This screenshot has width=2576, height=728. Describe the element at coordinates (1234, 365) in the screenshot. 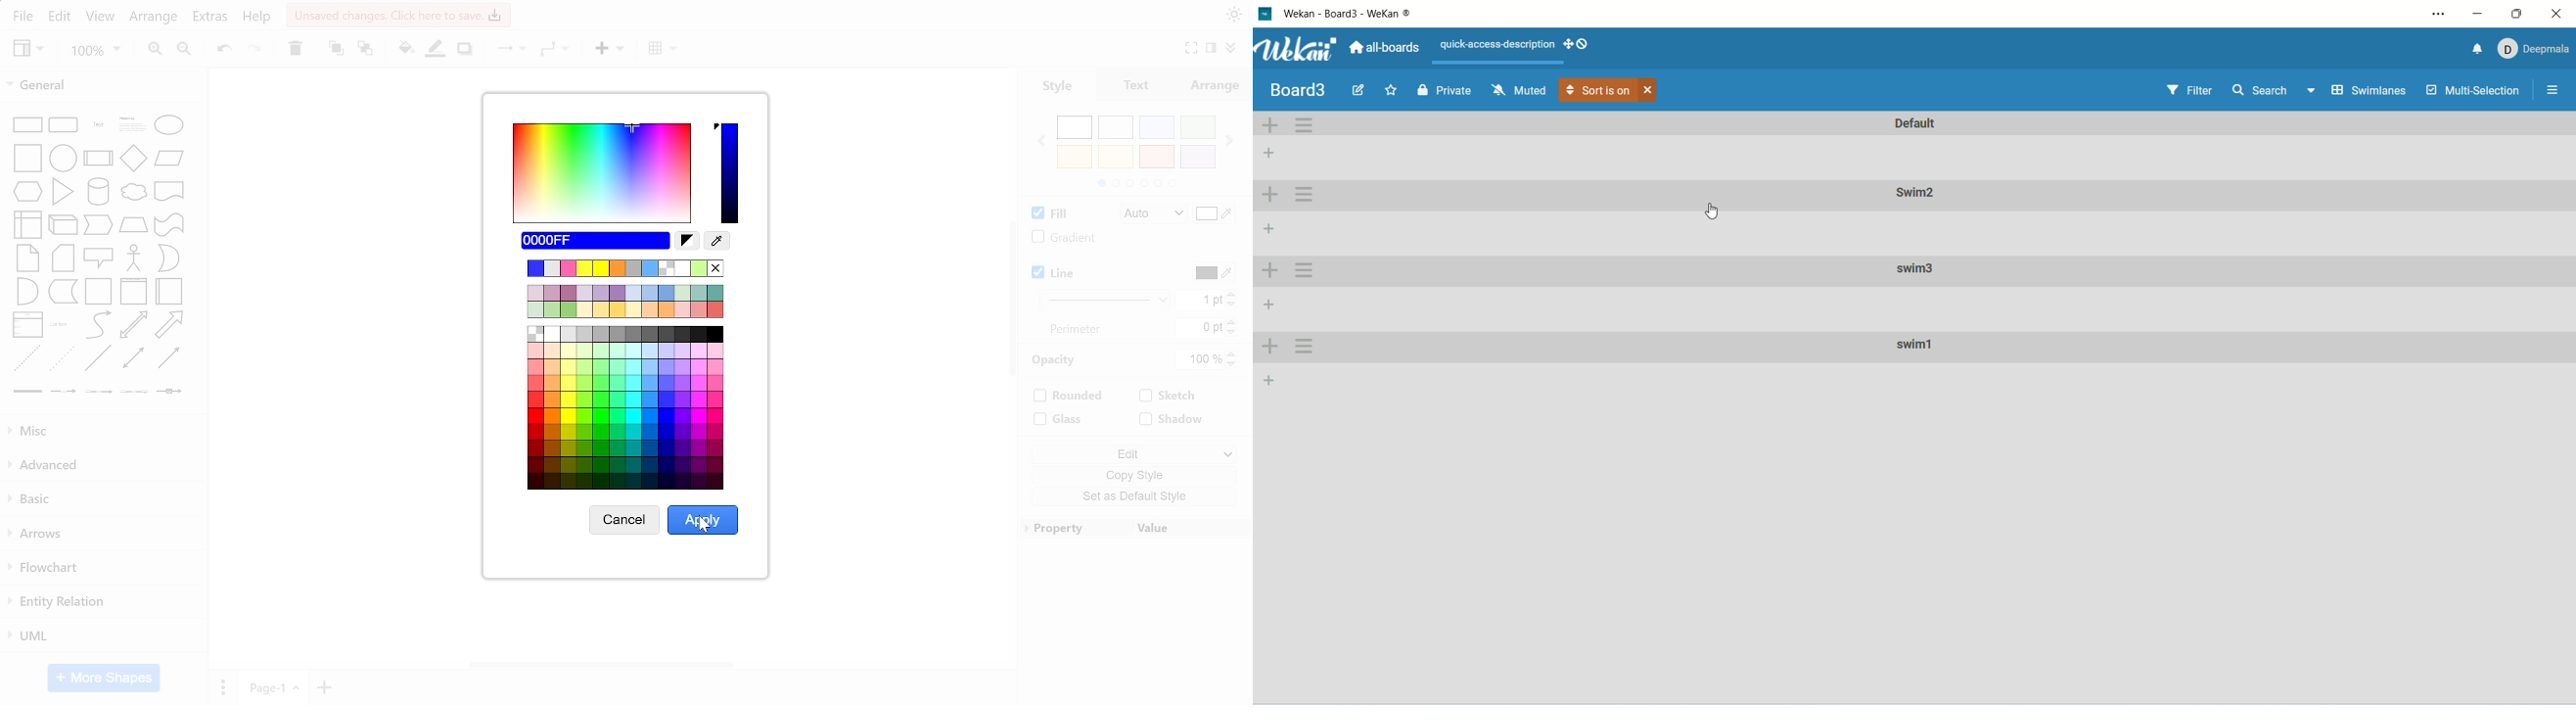

I see `decrease opacity` at that location.